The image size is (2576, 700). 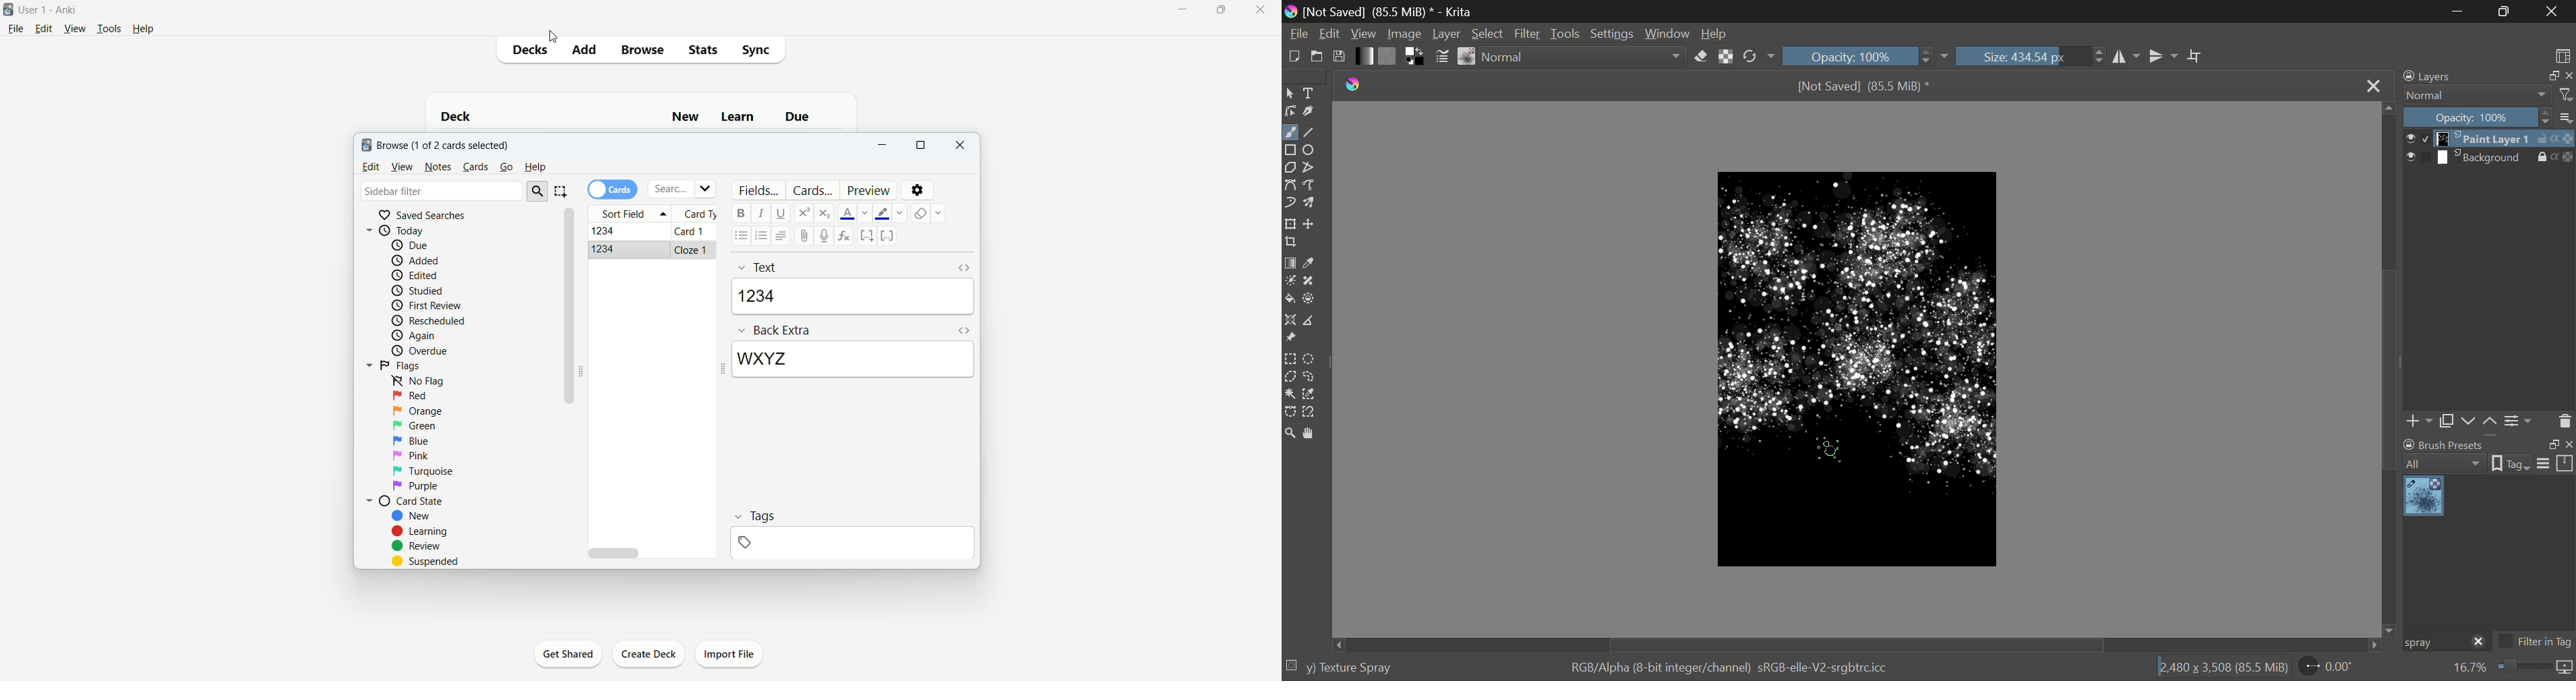 I want to click on Colorize Mask Tool, so click(x=1290, y=282).